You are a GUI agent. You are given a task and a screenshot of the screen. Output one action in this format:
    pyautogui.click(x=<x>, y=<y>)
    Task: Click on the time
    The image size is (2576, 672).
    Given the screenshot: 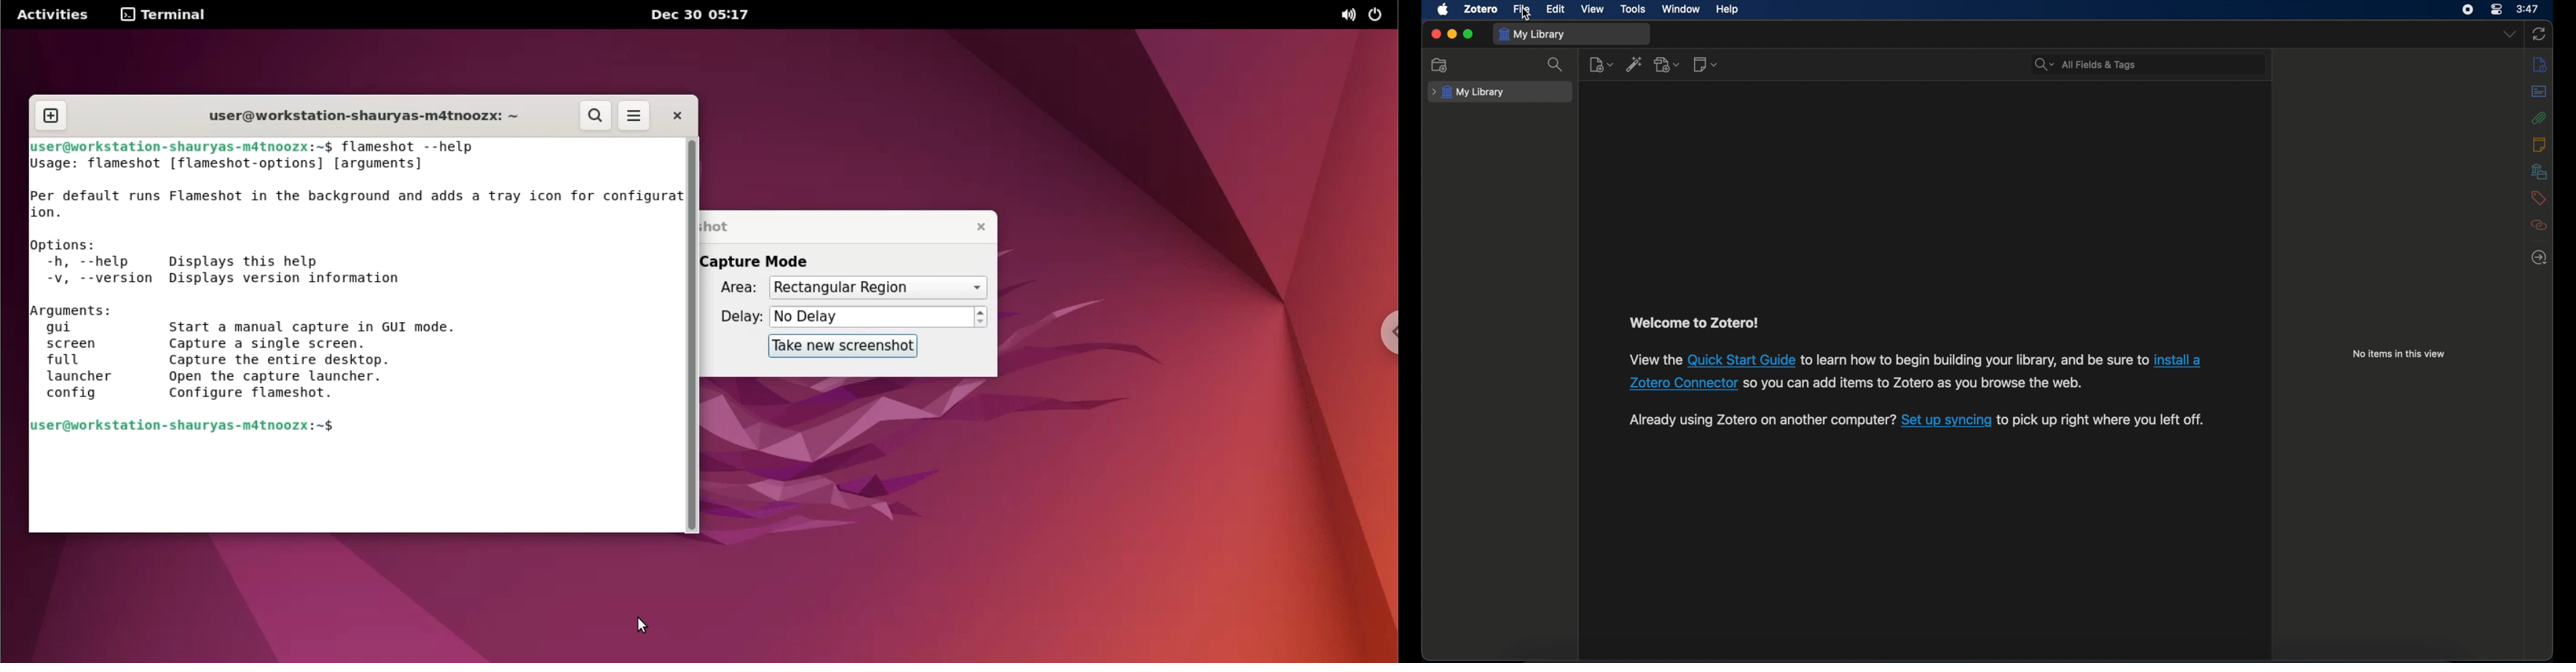 What is the action you would take?
    pyautogui.click(x=2529, y=8)
    